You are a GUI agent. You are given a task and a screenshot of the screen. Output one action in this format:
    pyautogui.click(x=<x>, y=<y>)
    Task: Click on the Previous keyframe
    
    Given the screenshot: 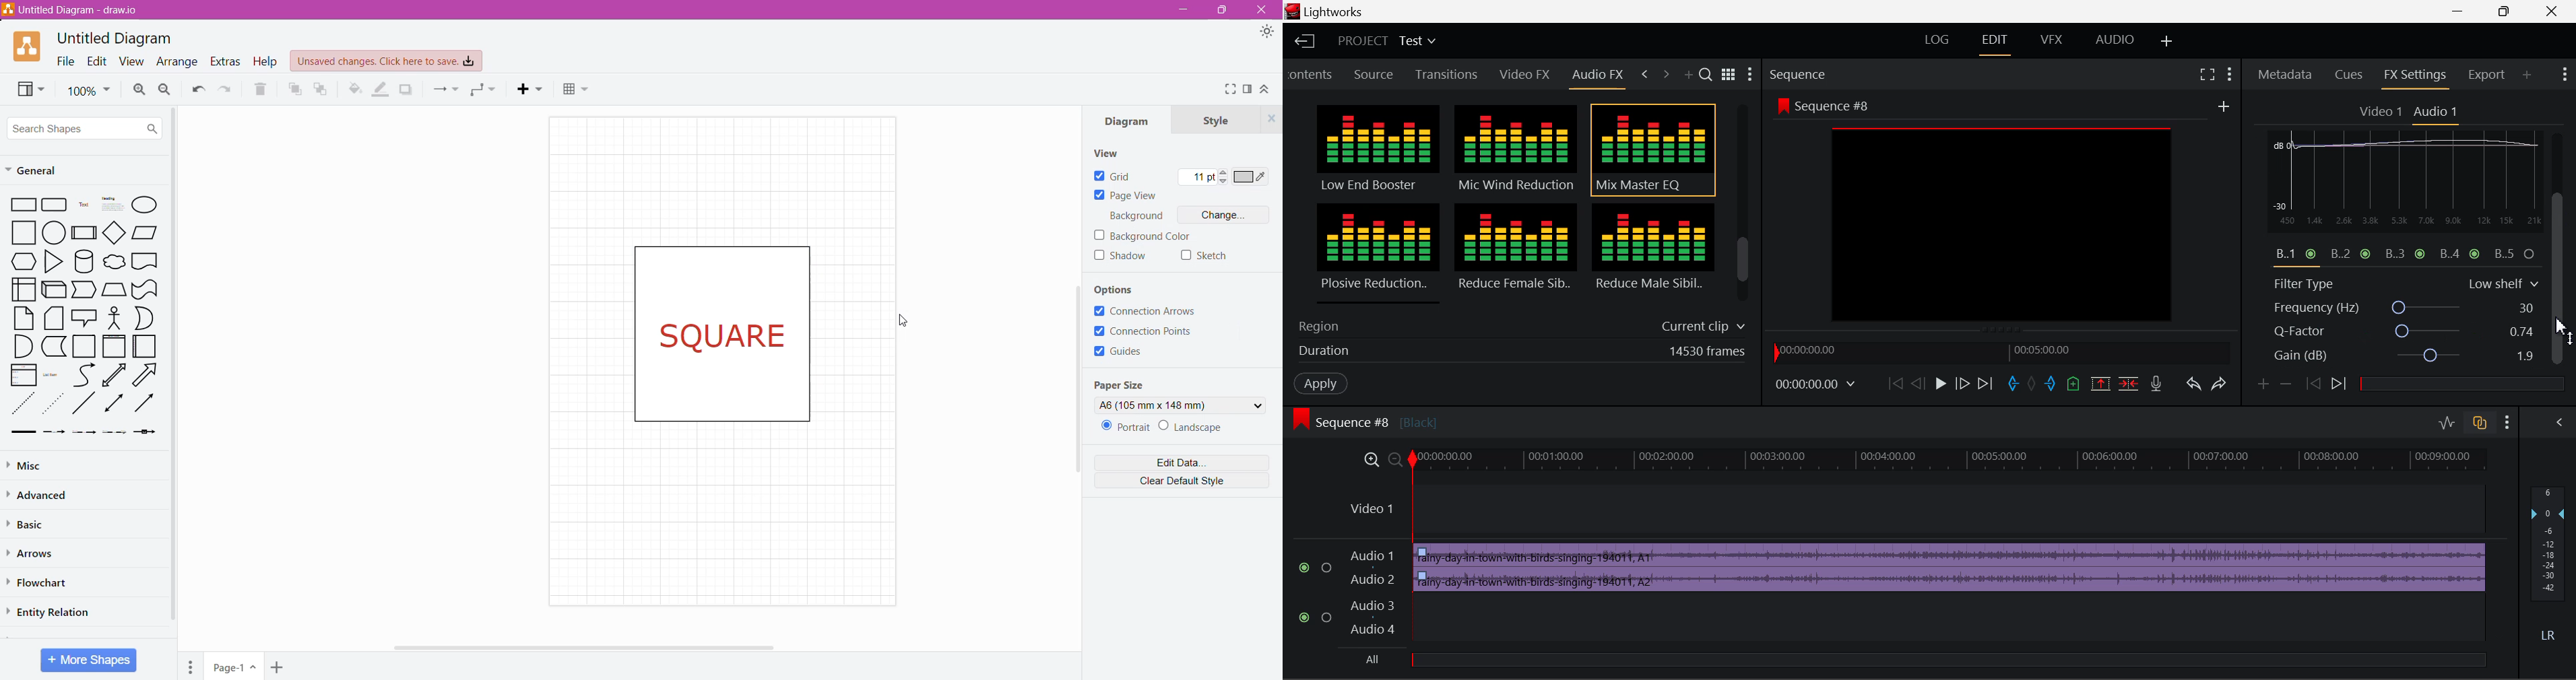 What is the action you would take?
    pyautogui.click(x=2316, y=384)
    